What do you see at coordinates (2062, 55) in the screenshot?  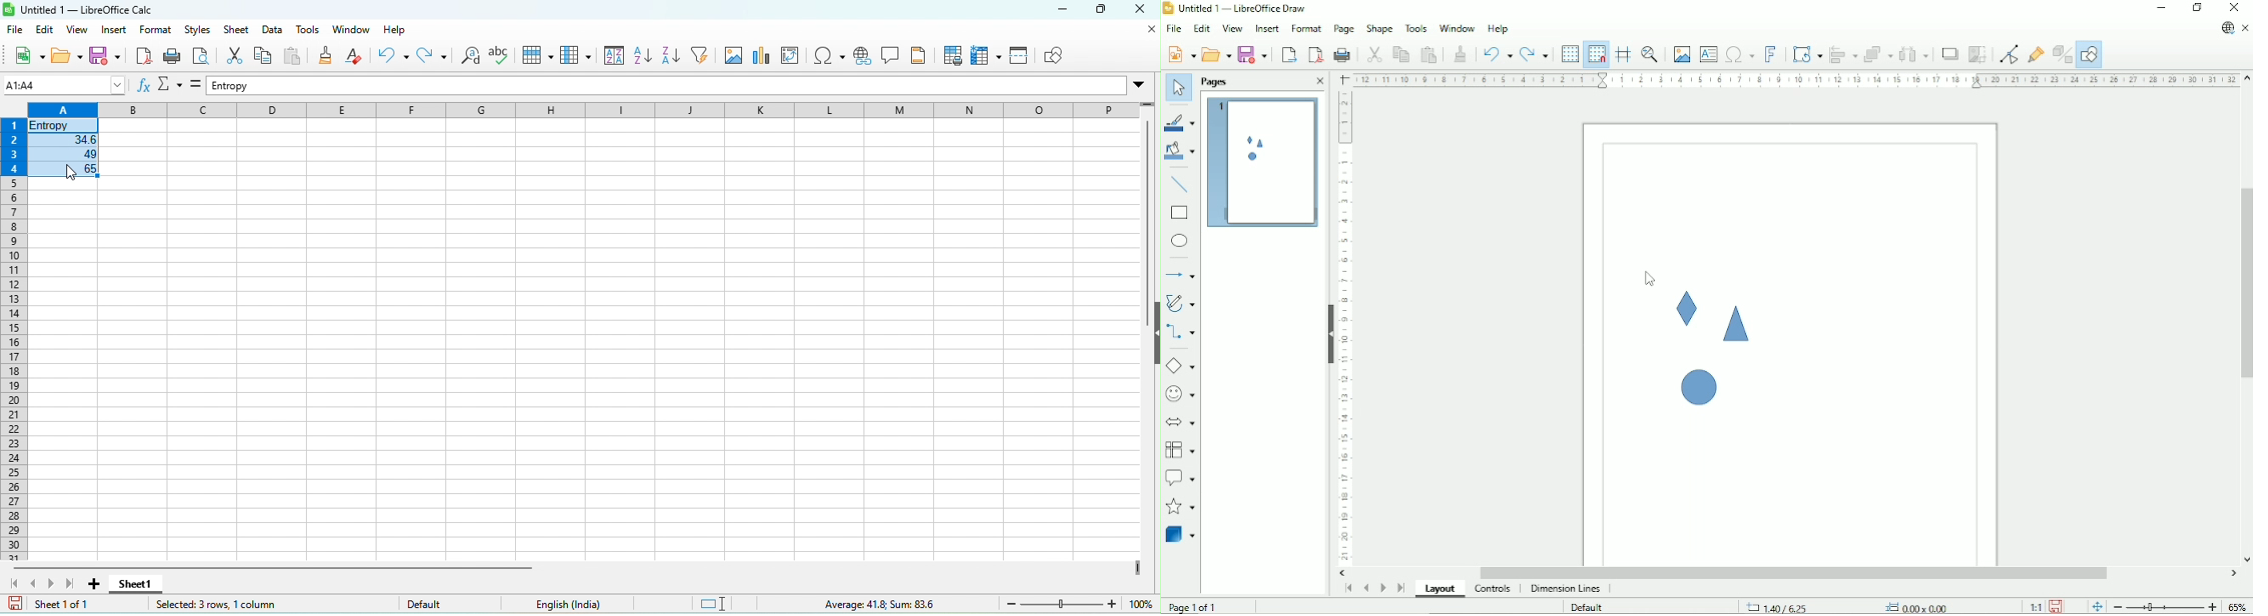 I see `Toggle extrusion` at bounding box center [2062, 55].